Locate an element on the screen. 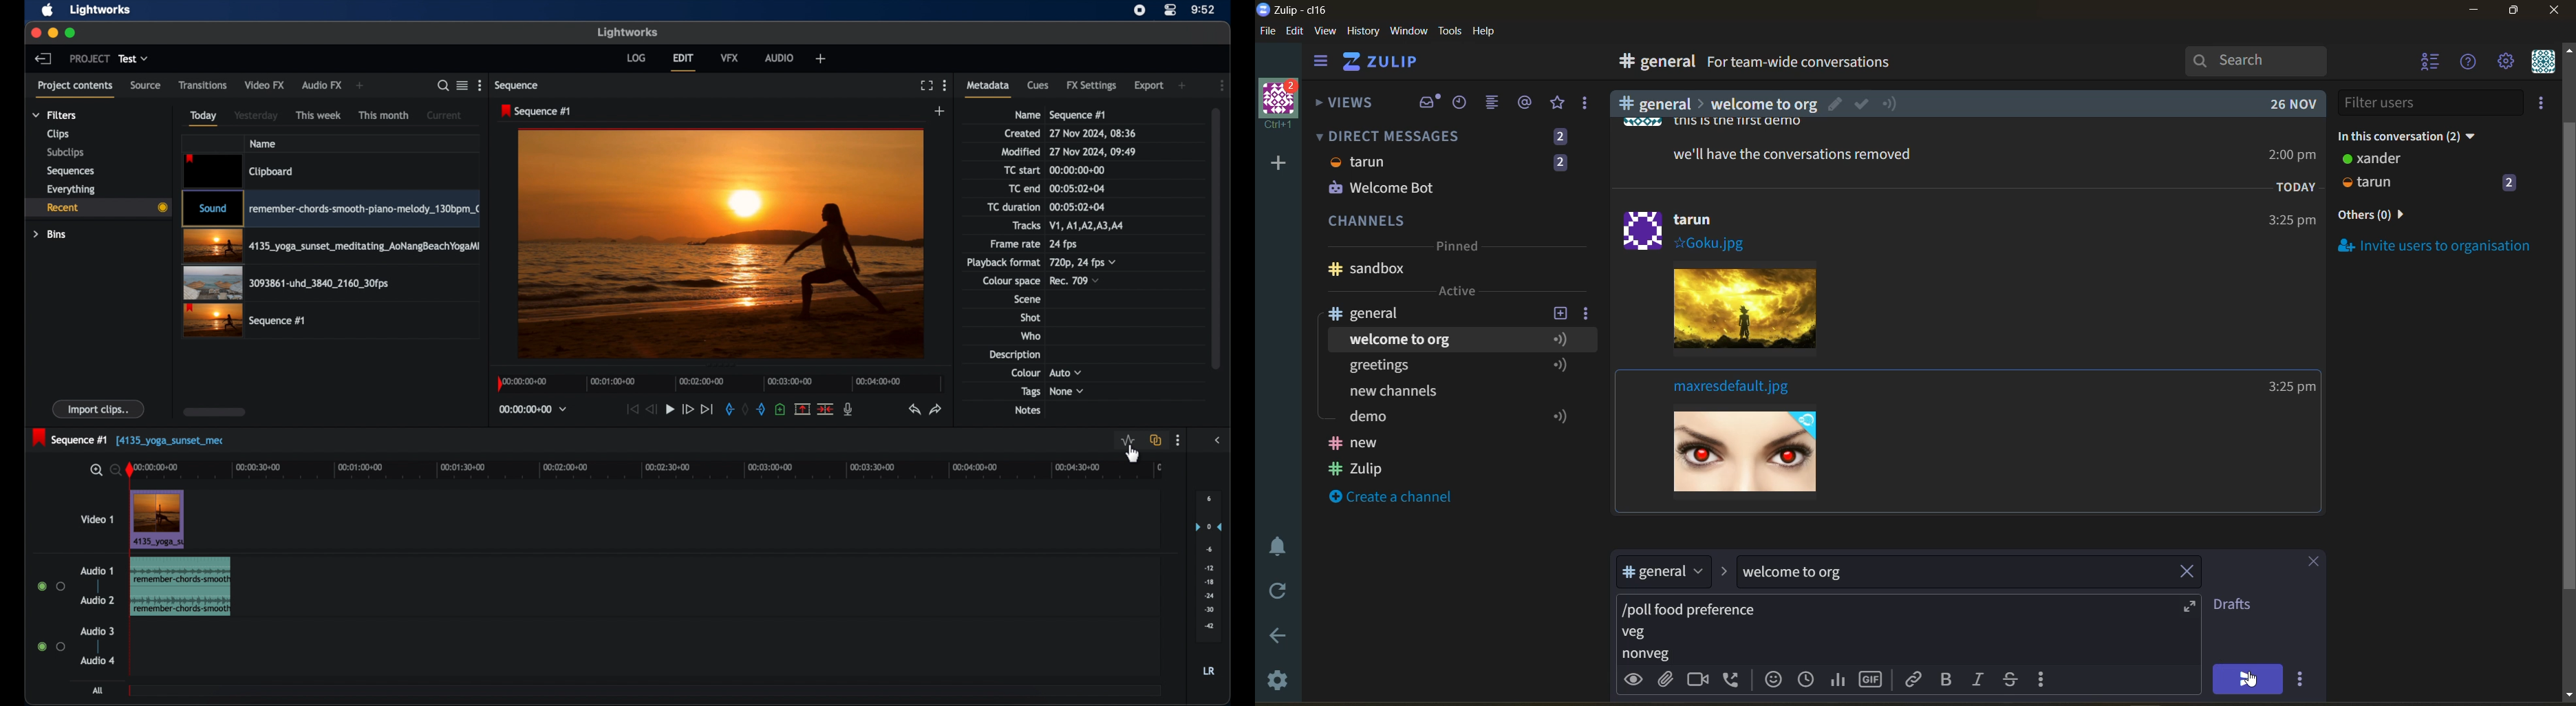 Image resolution: width=2576 pixels, height=728 pixels. sequence is located at coordinates (518, 86).